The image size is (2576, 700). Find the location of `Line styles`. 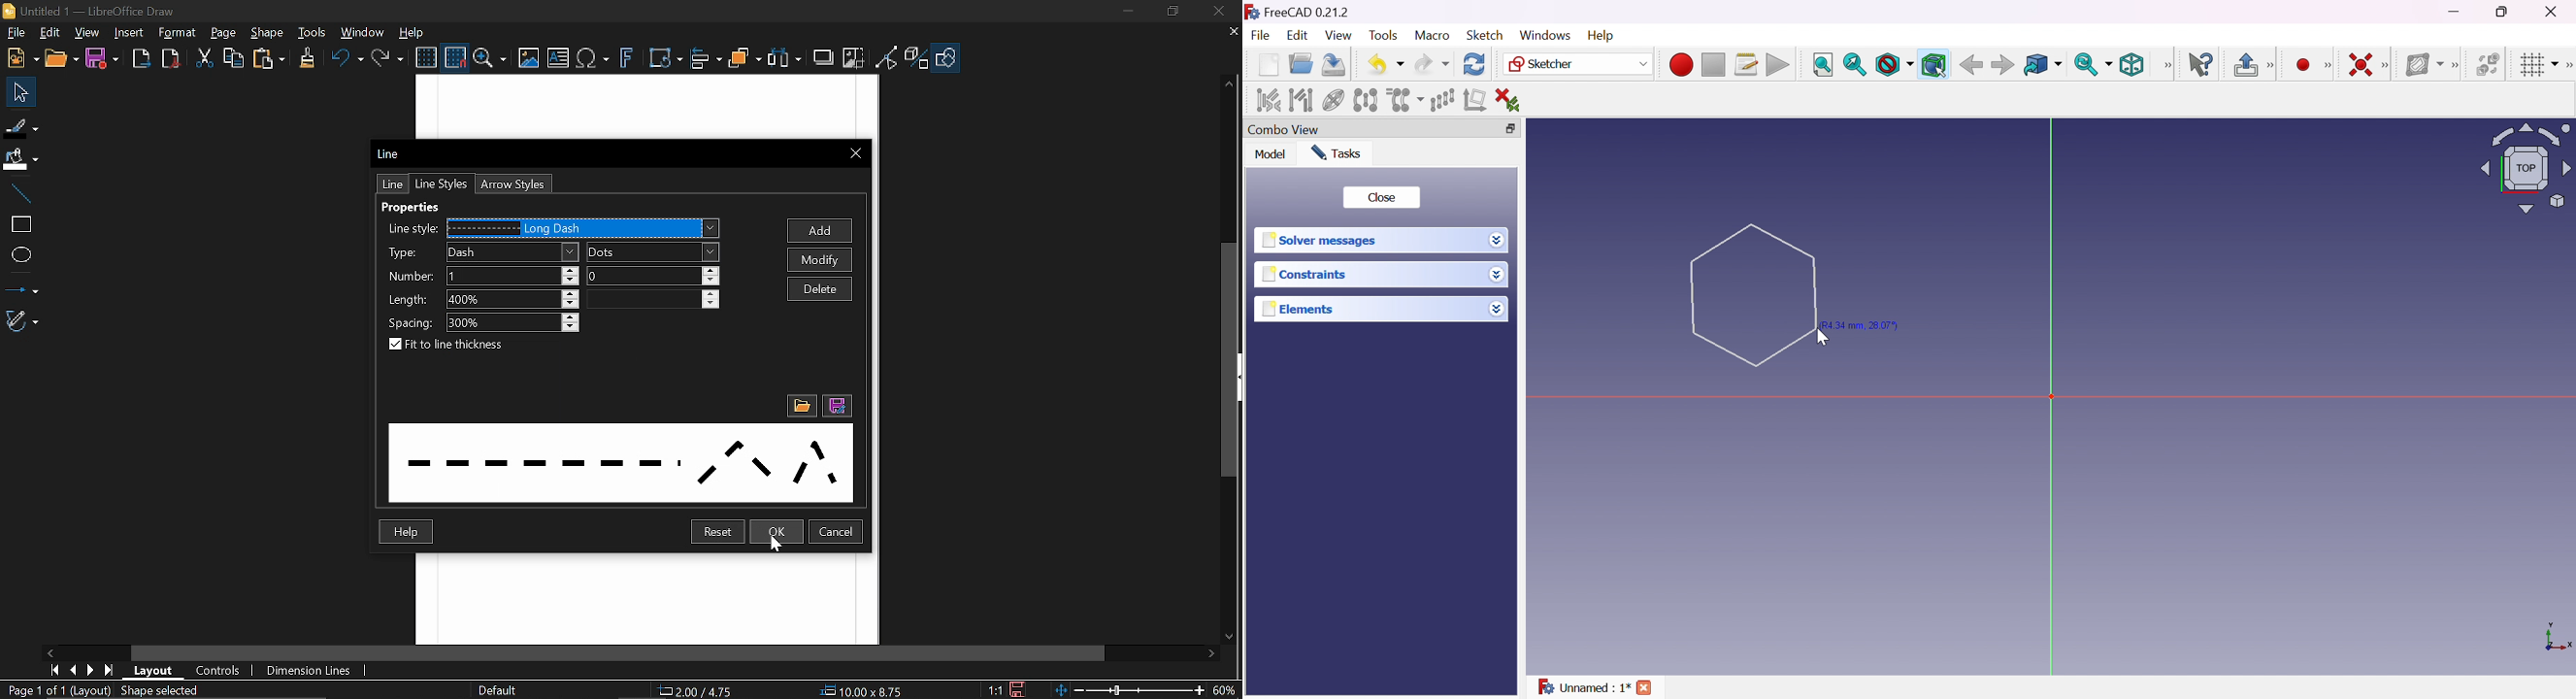

Line styles is located at coordinates (583, 229).